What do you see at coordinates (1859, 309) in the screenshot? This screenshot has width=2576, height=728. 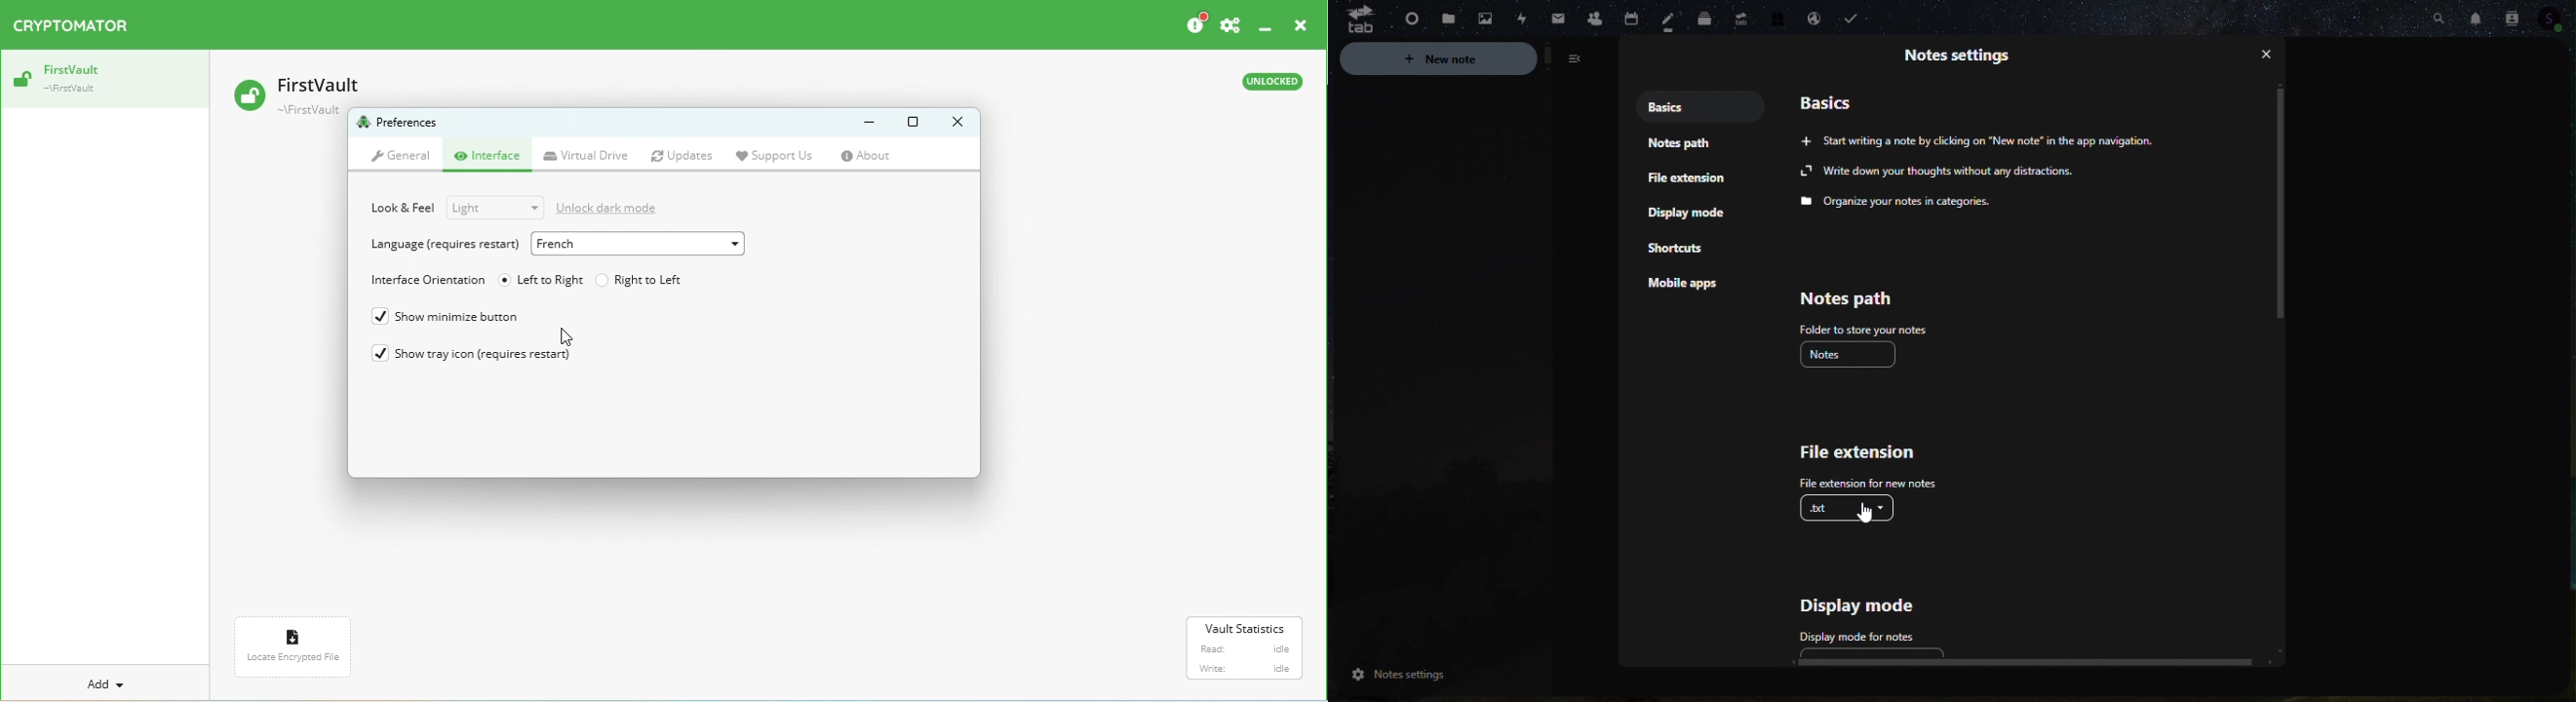 I see `Note path` at bounding box center [1859, 309].